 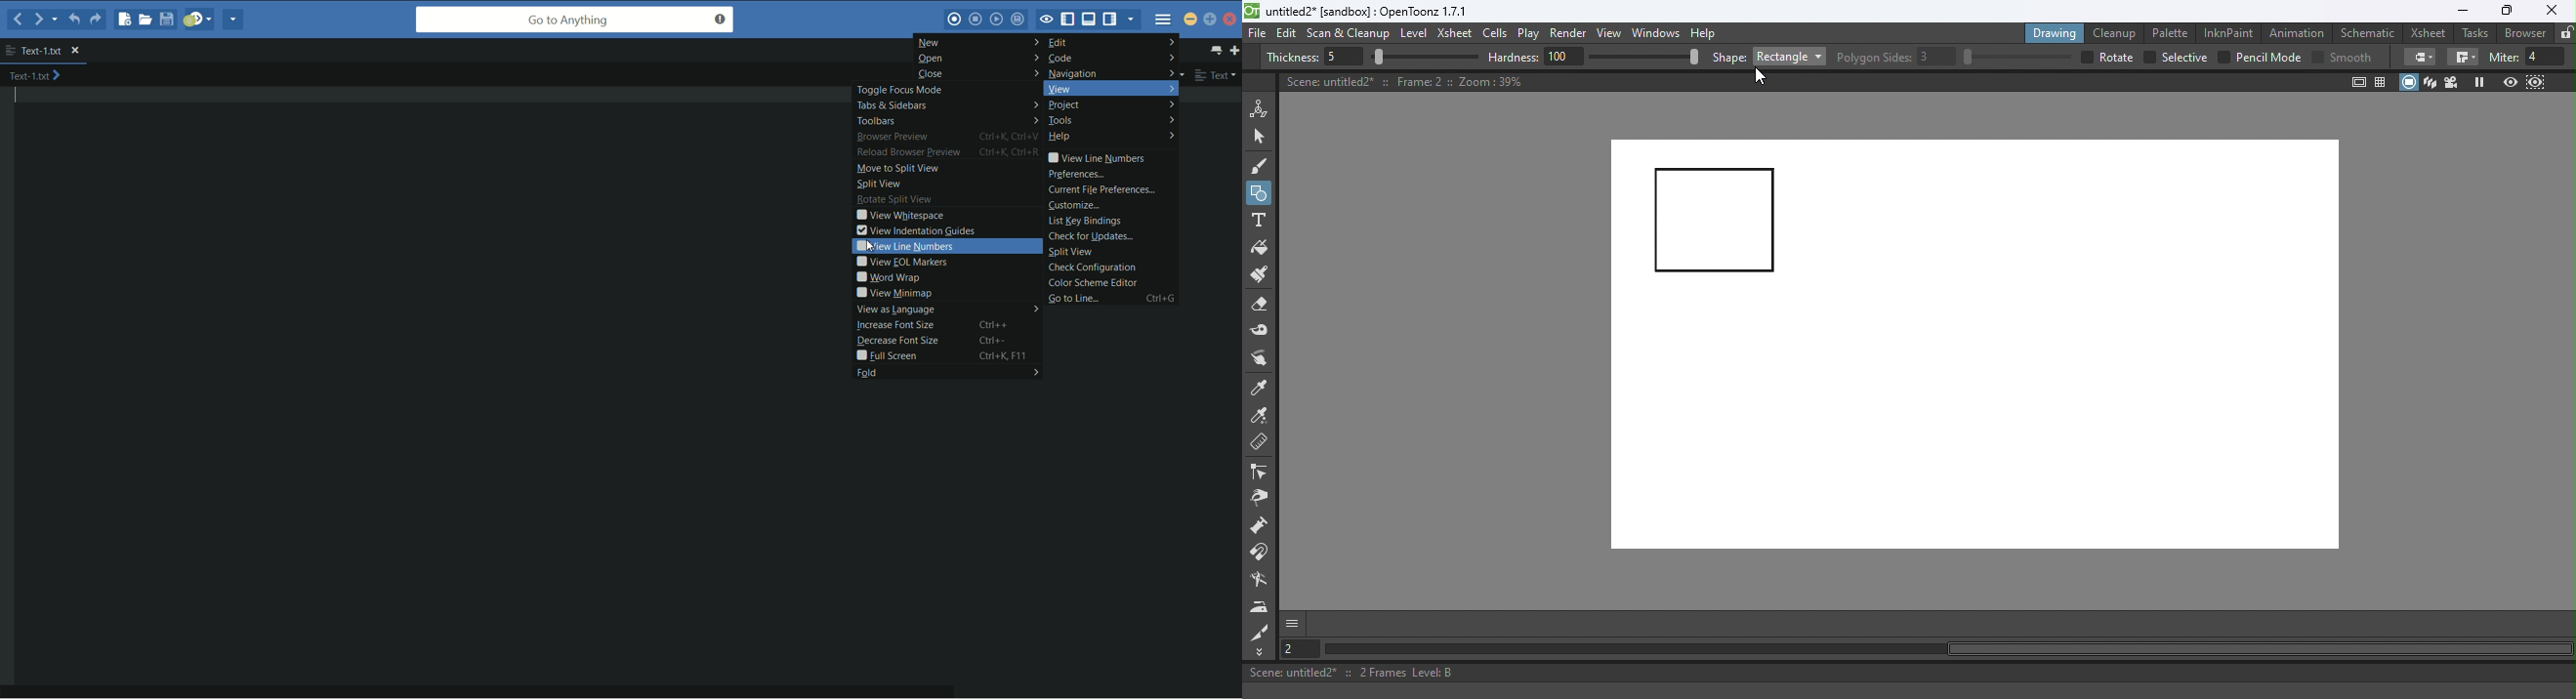 I want to click on view indentation guides, so click(x=914, y=232).